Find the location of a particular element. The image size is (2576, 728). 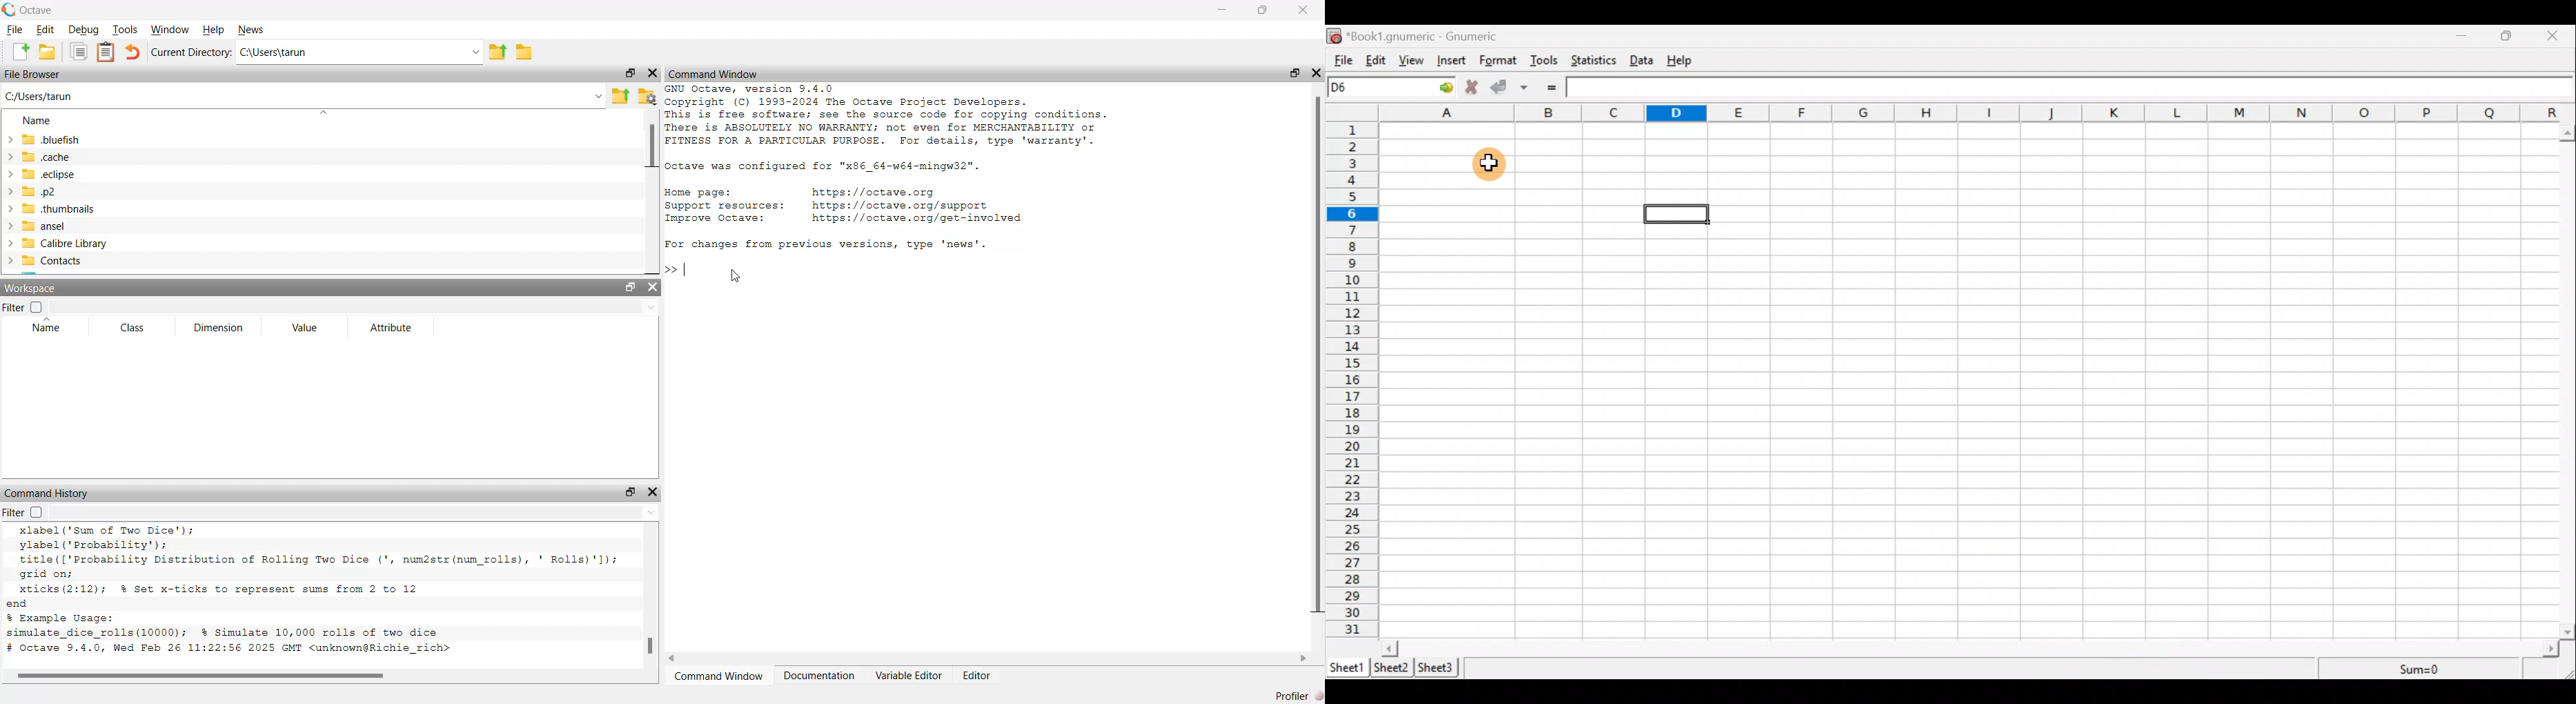

Variable Editor is located at coordinates (910, 676).